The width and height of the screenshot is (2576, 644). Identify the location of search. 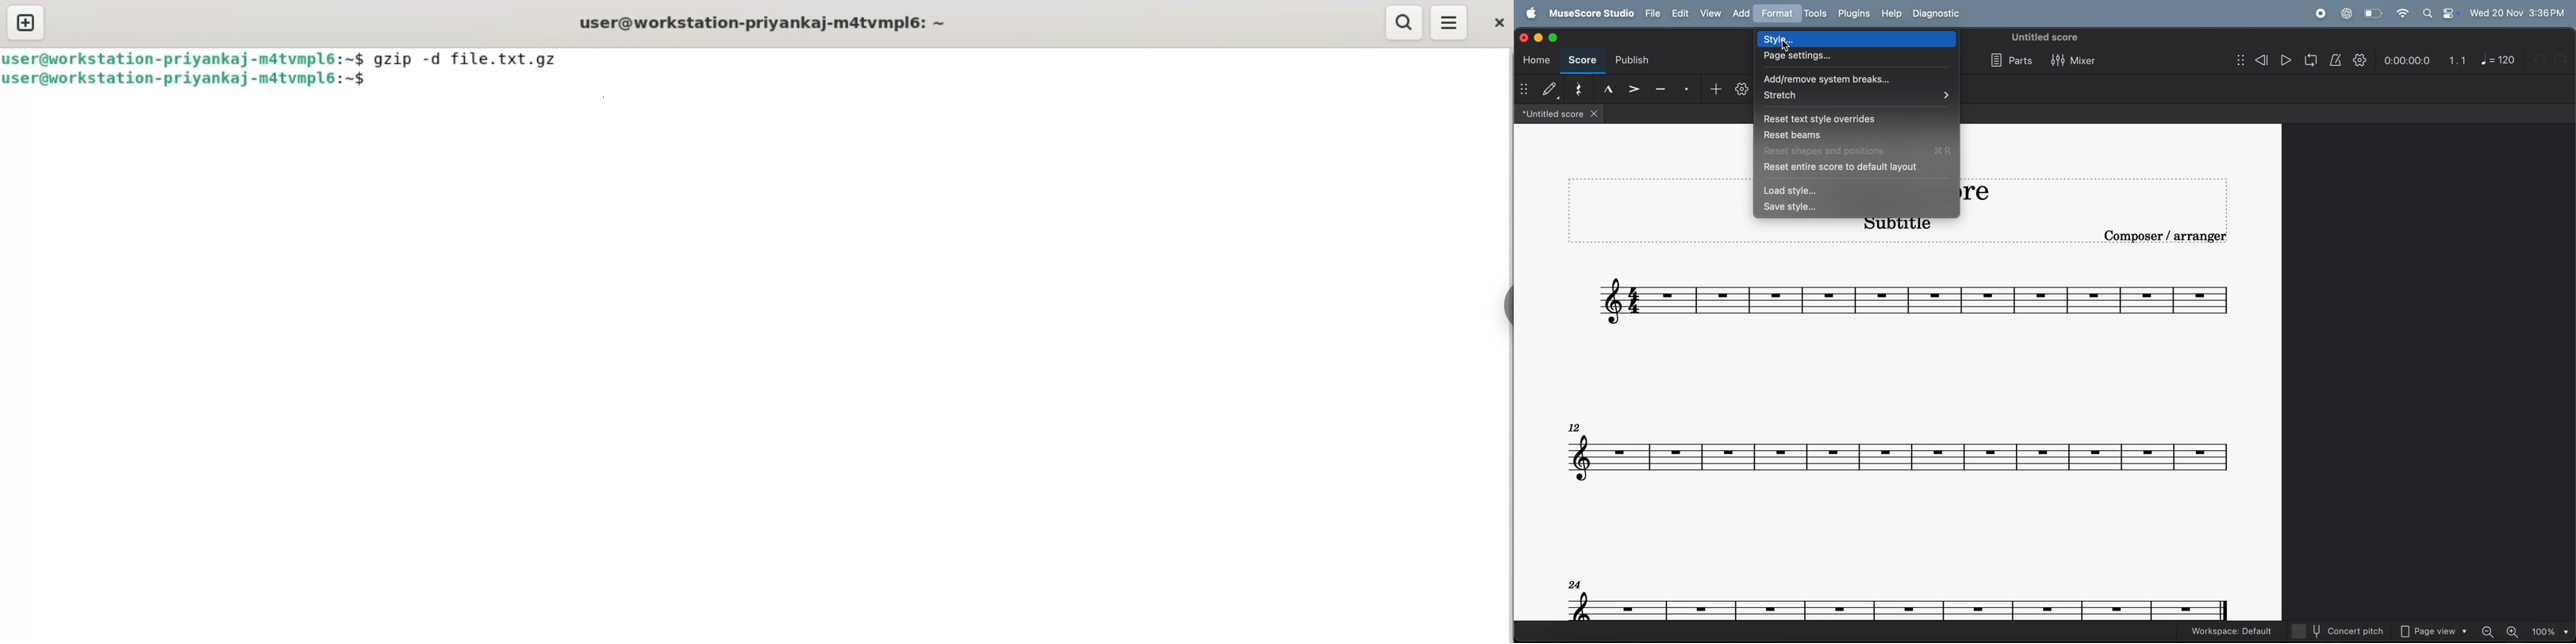
(1403, 24).